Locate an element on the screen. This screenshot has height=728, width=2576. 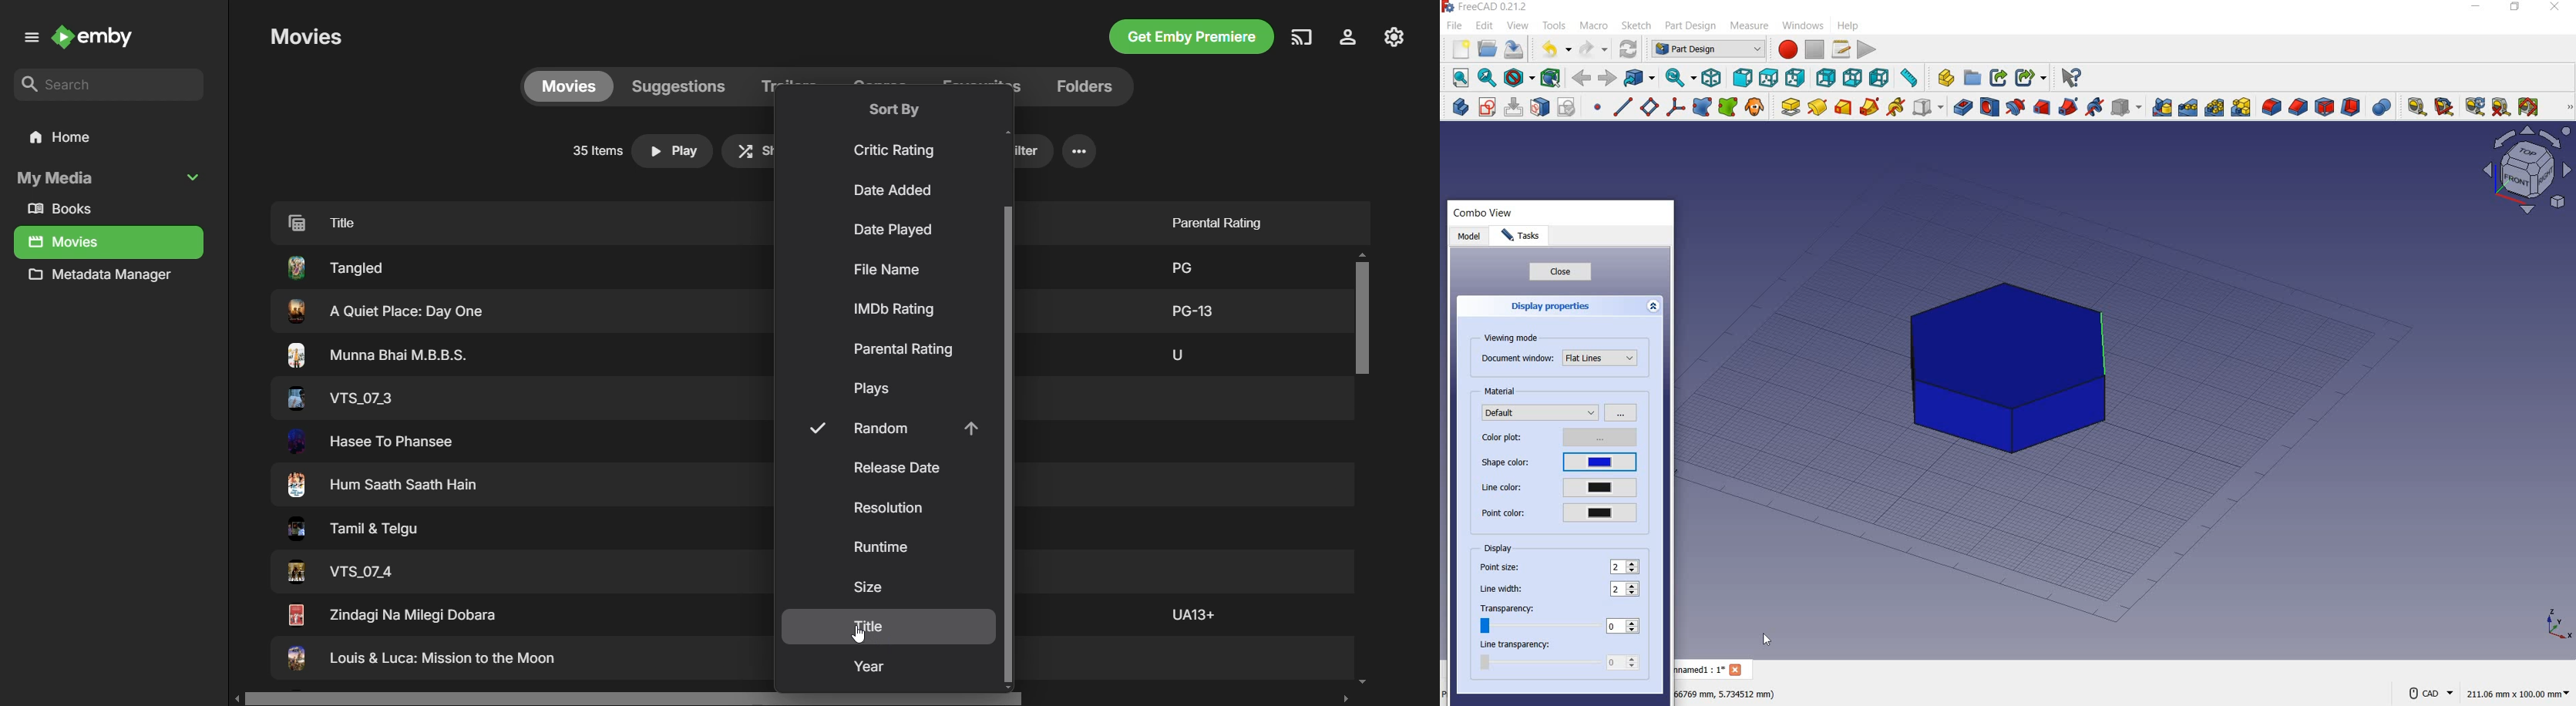
thickness is located at coordinates (2351, 108).